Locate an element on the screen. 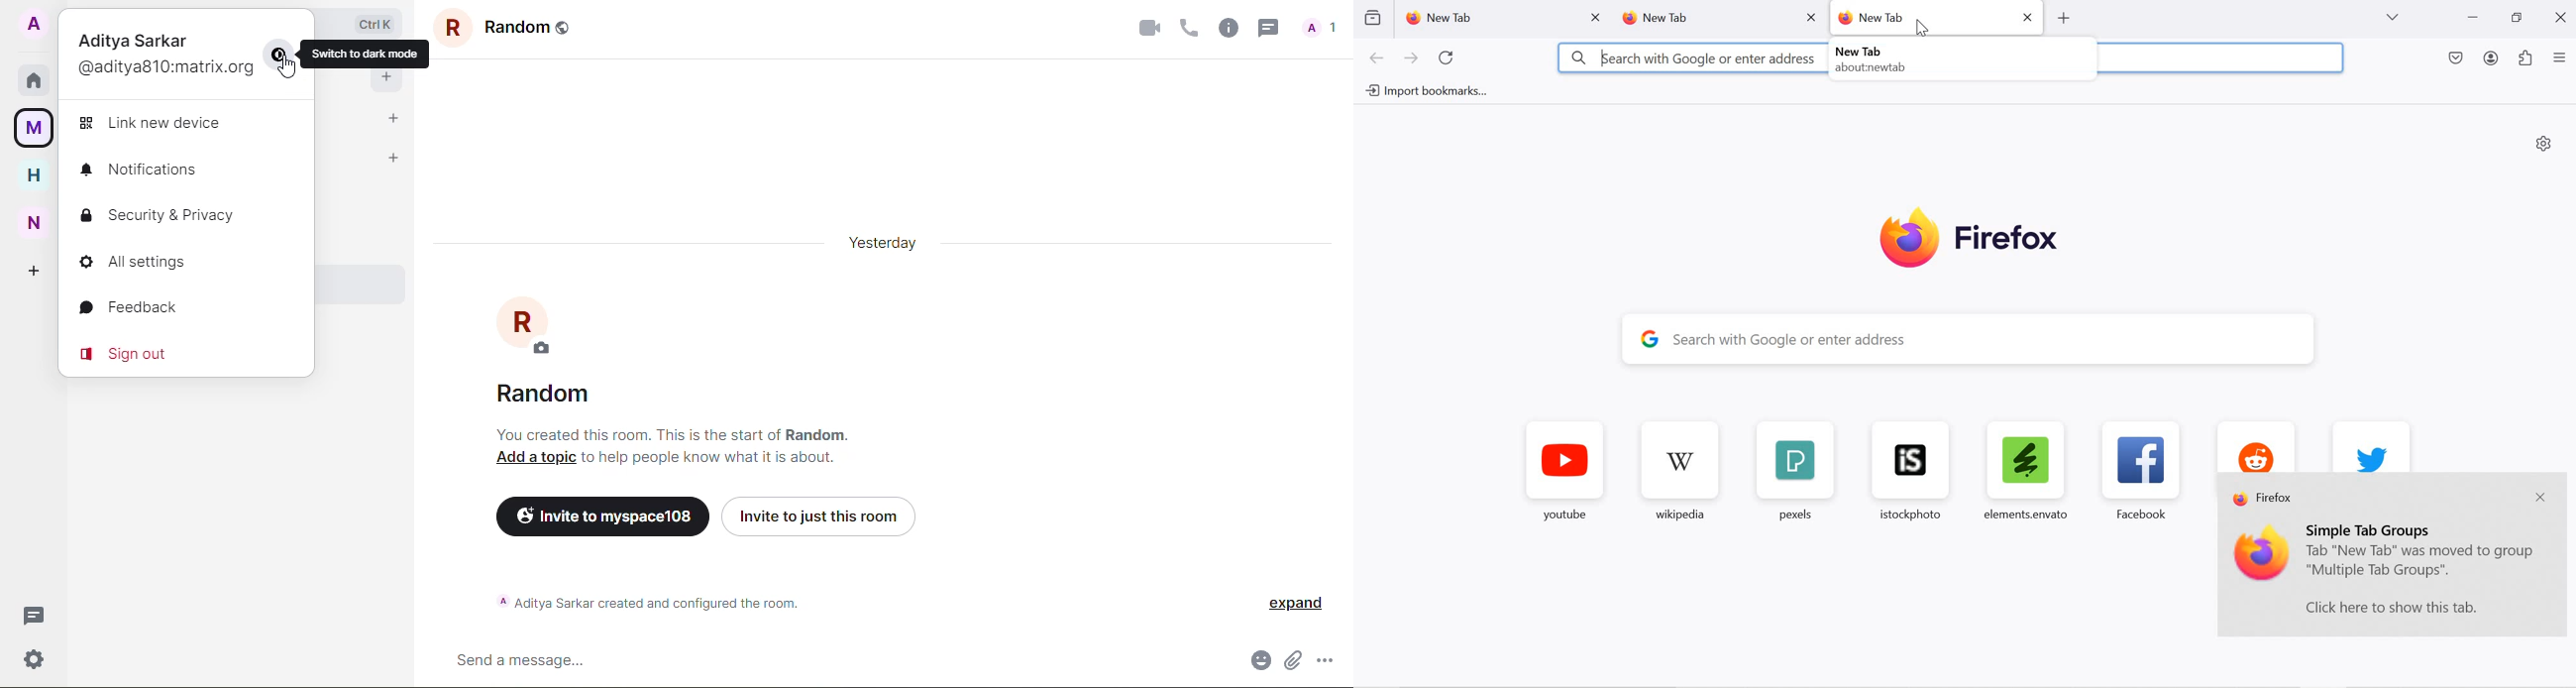  myspace is located at coordinates (37, 128).